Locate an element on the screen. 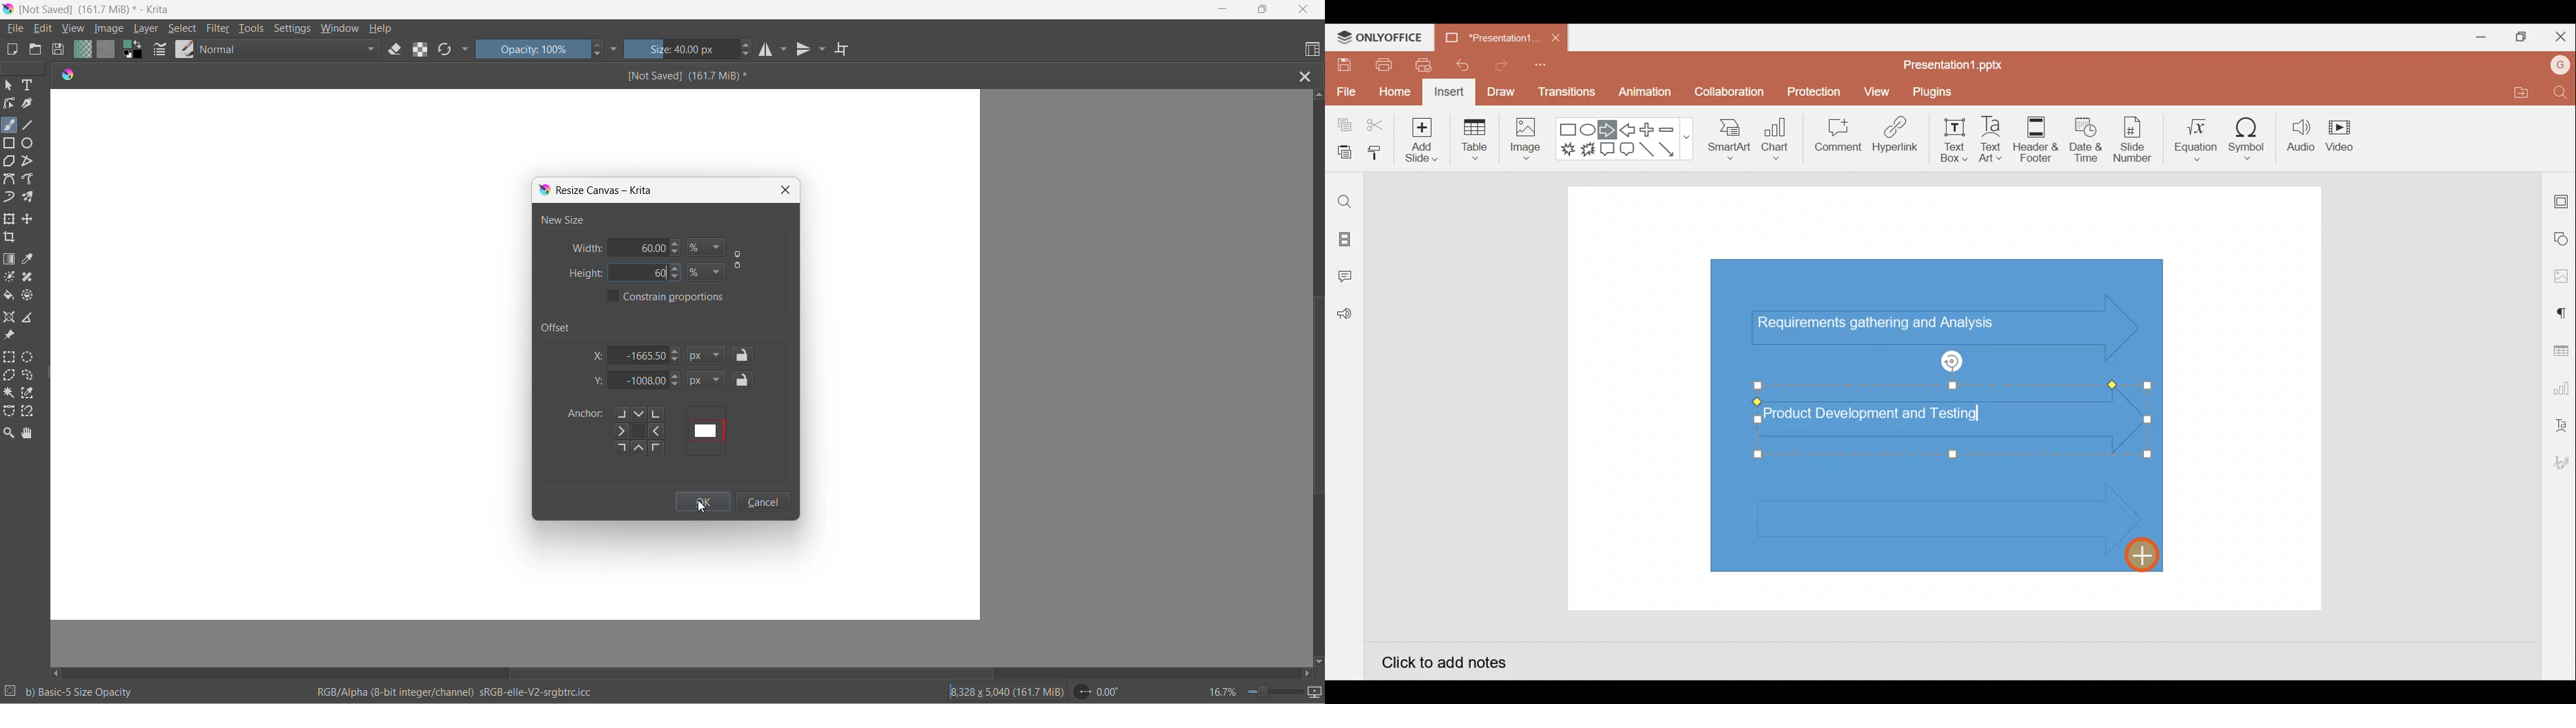 The width and height of the screenshot is (2576, 728). Find is located at coordinates (1344, 201).